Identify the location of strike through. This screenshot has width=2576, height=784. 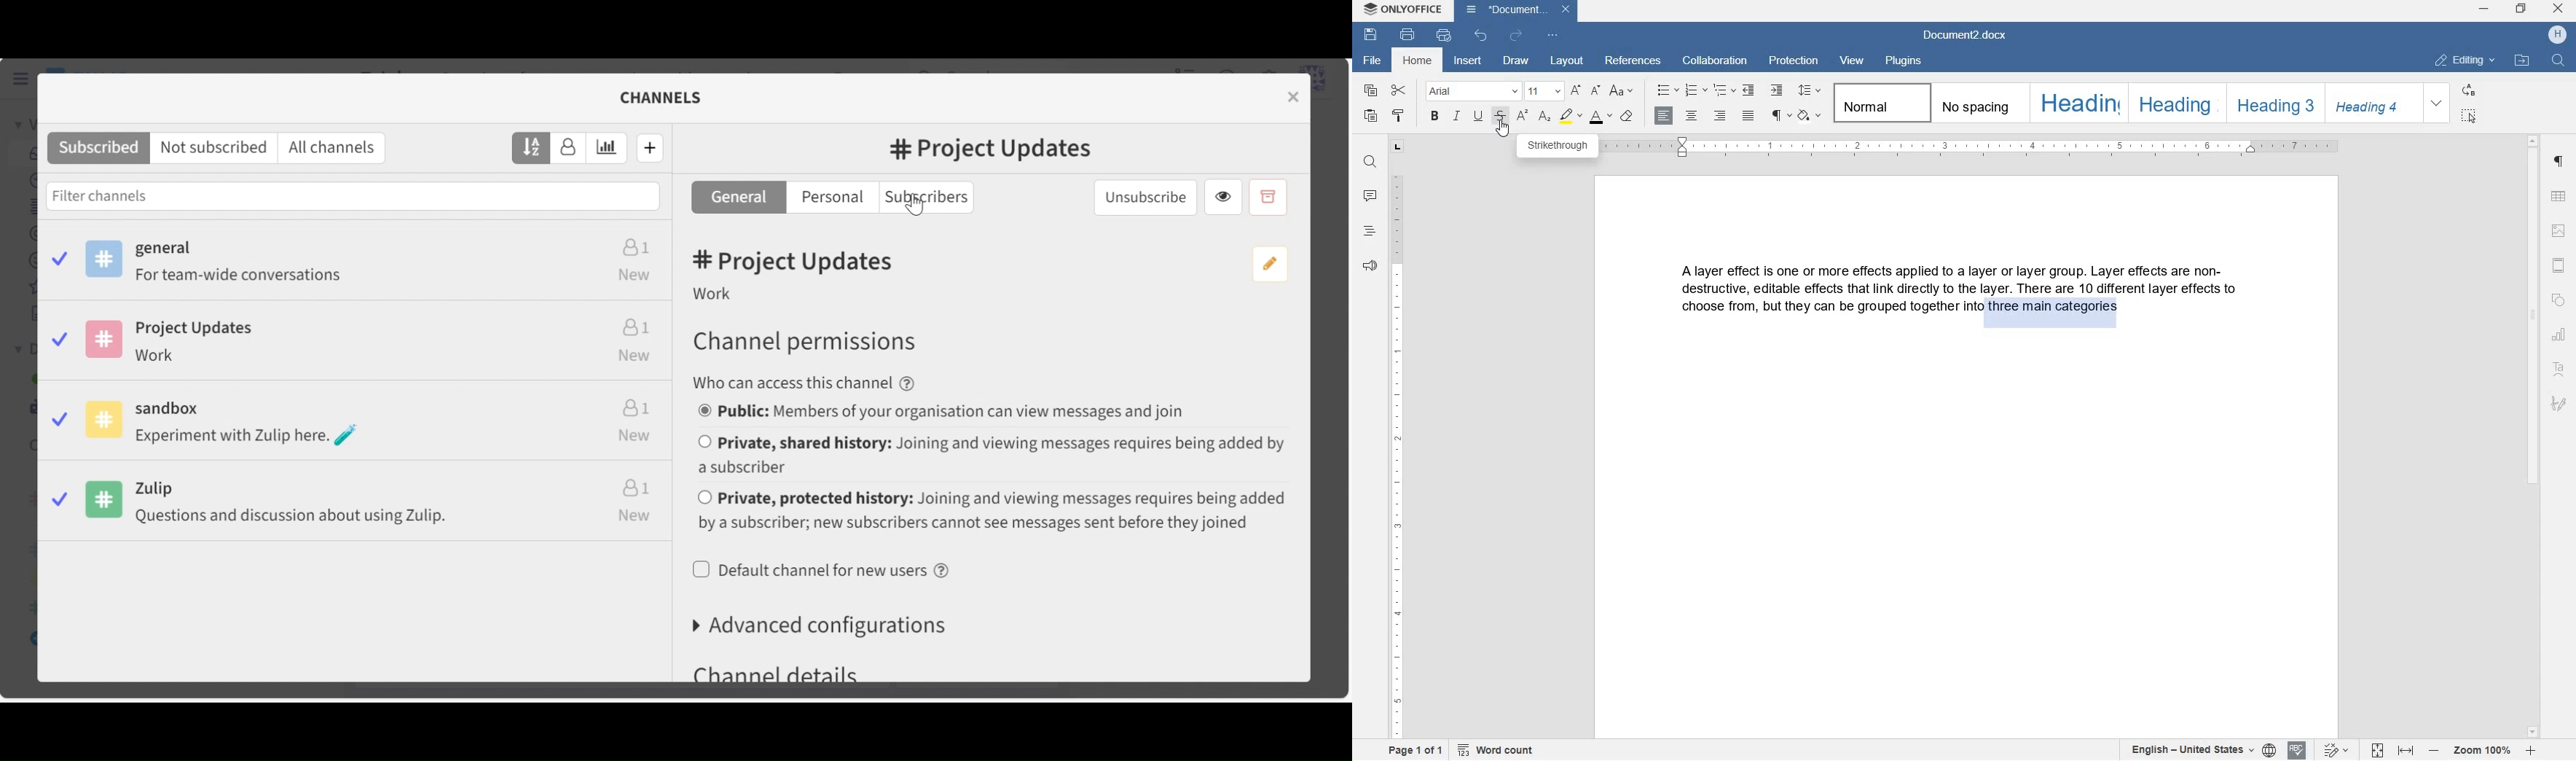
(1502, 114).